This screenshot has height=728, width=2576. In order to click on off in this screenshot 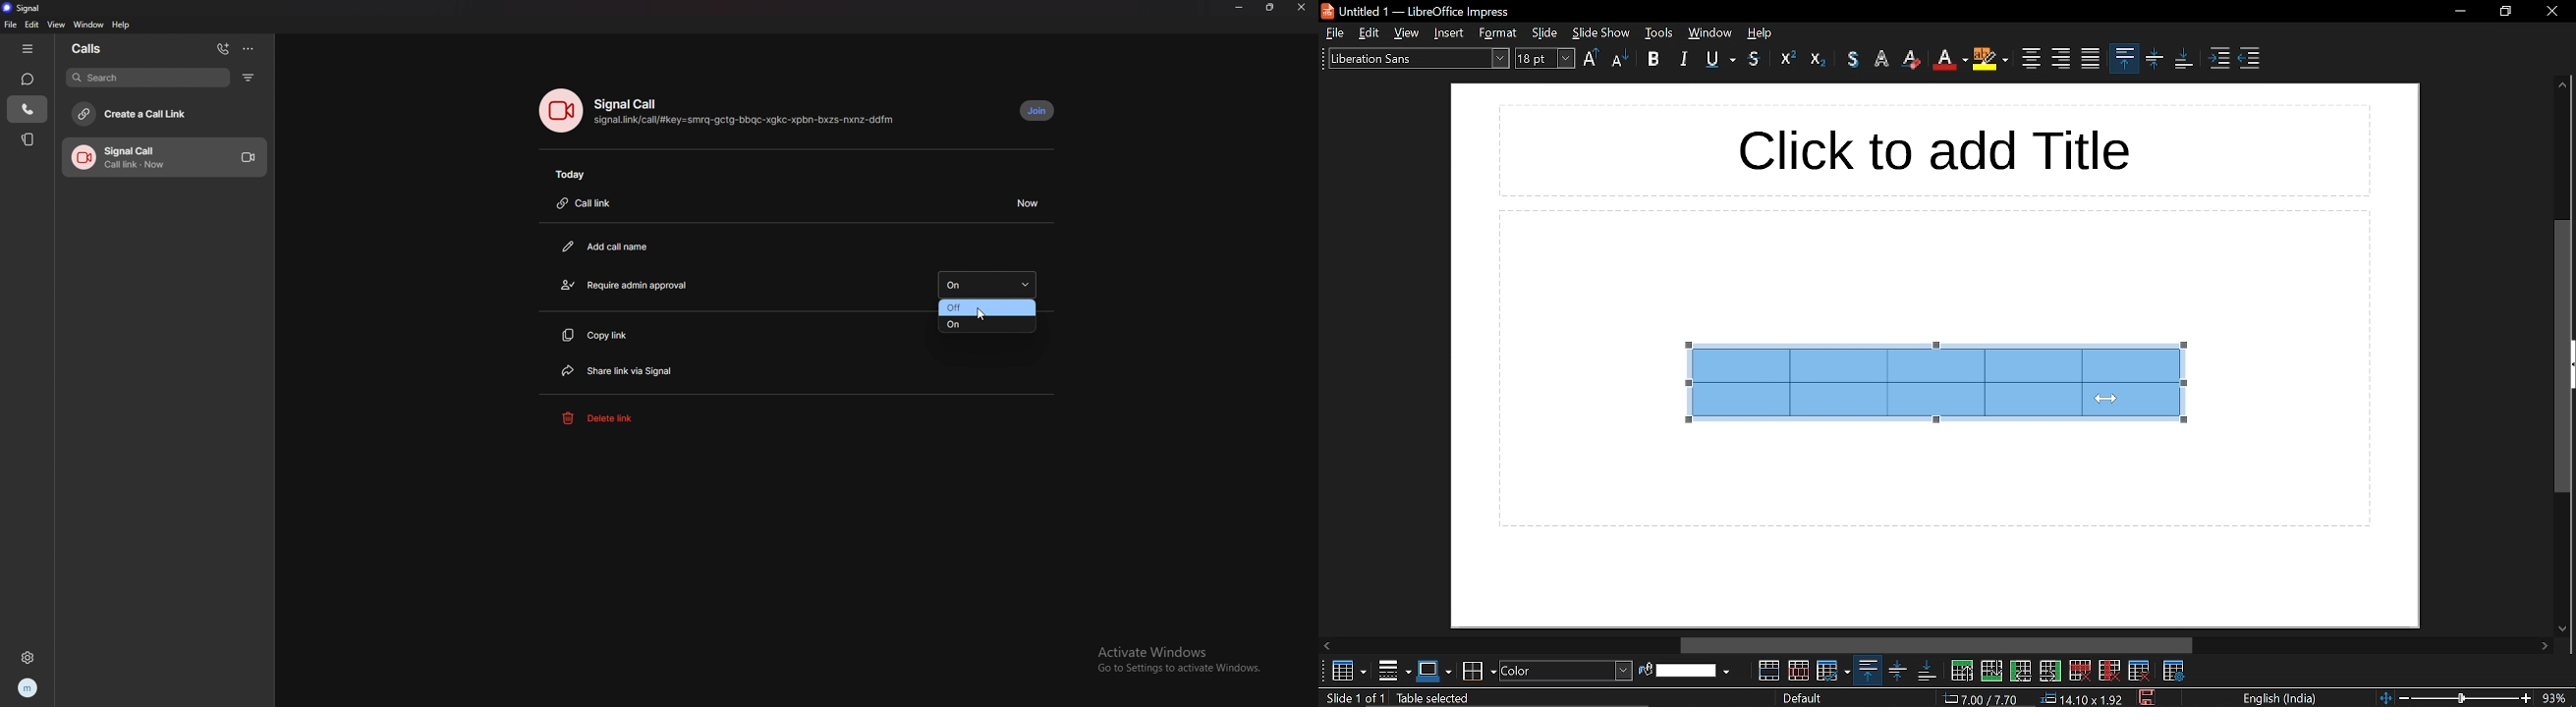, I will do `click(987, 308)`.